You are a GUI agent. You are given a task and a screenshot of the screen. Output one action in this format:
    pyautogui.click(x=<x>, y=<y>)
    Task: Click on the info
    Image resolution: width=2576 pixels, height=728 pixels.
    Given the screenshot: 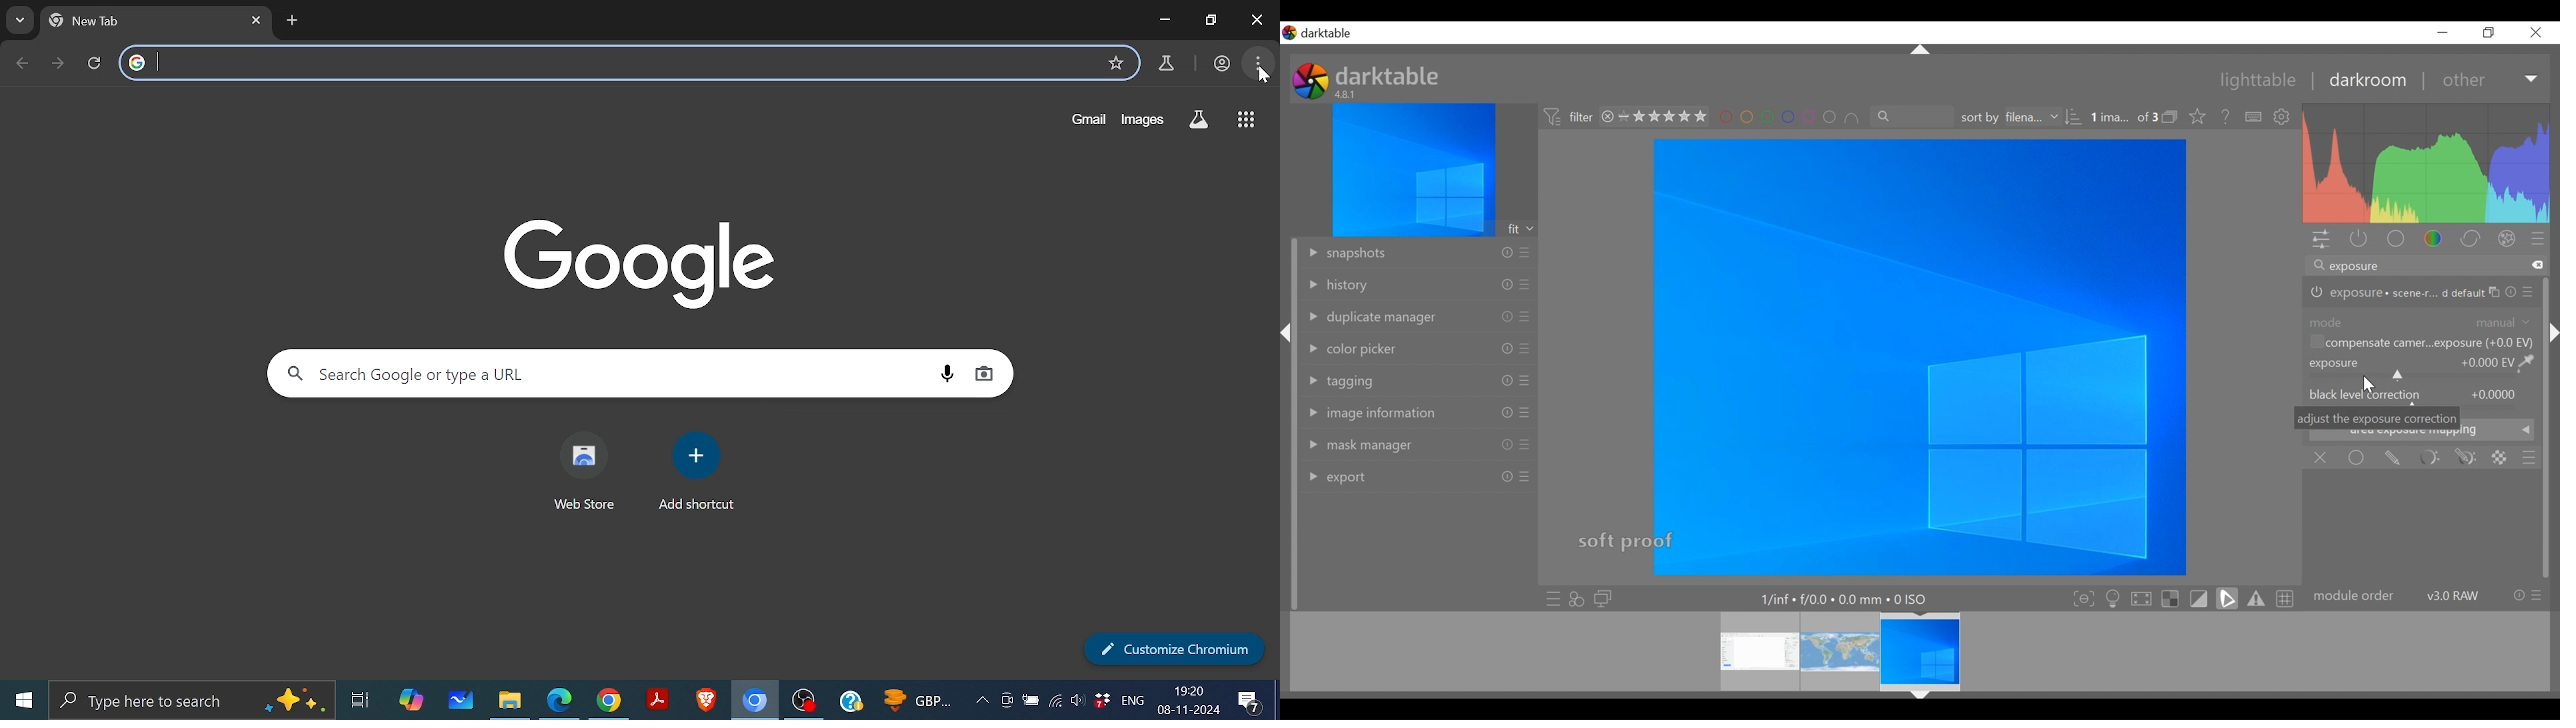 What is the action you would take?
    pyautogui.click(x=1506, y=381)
    